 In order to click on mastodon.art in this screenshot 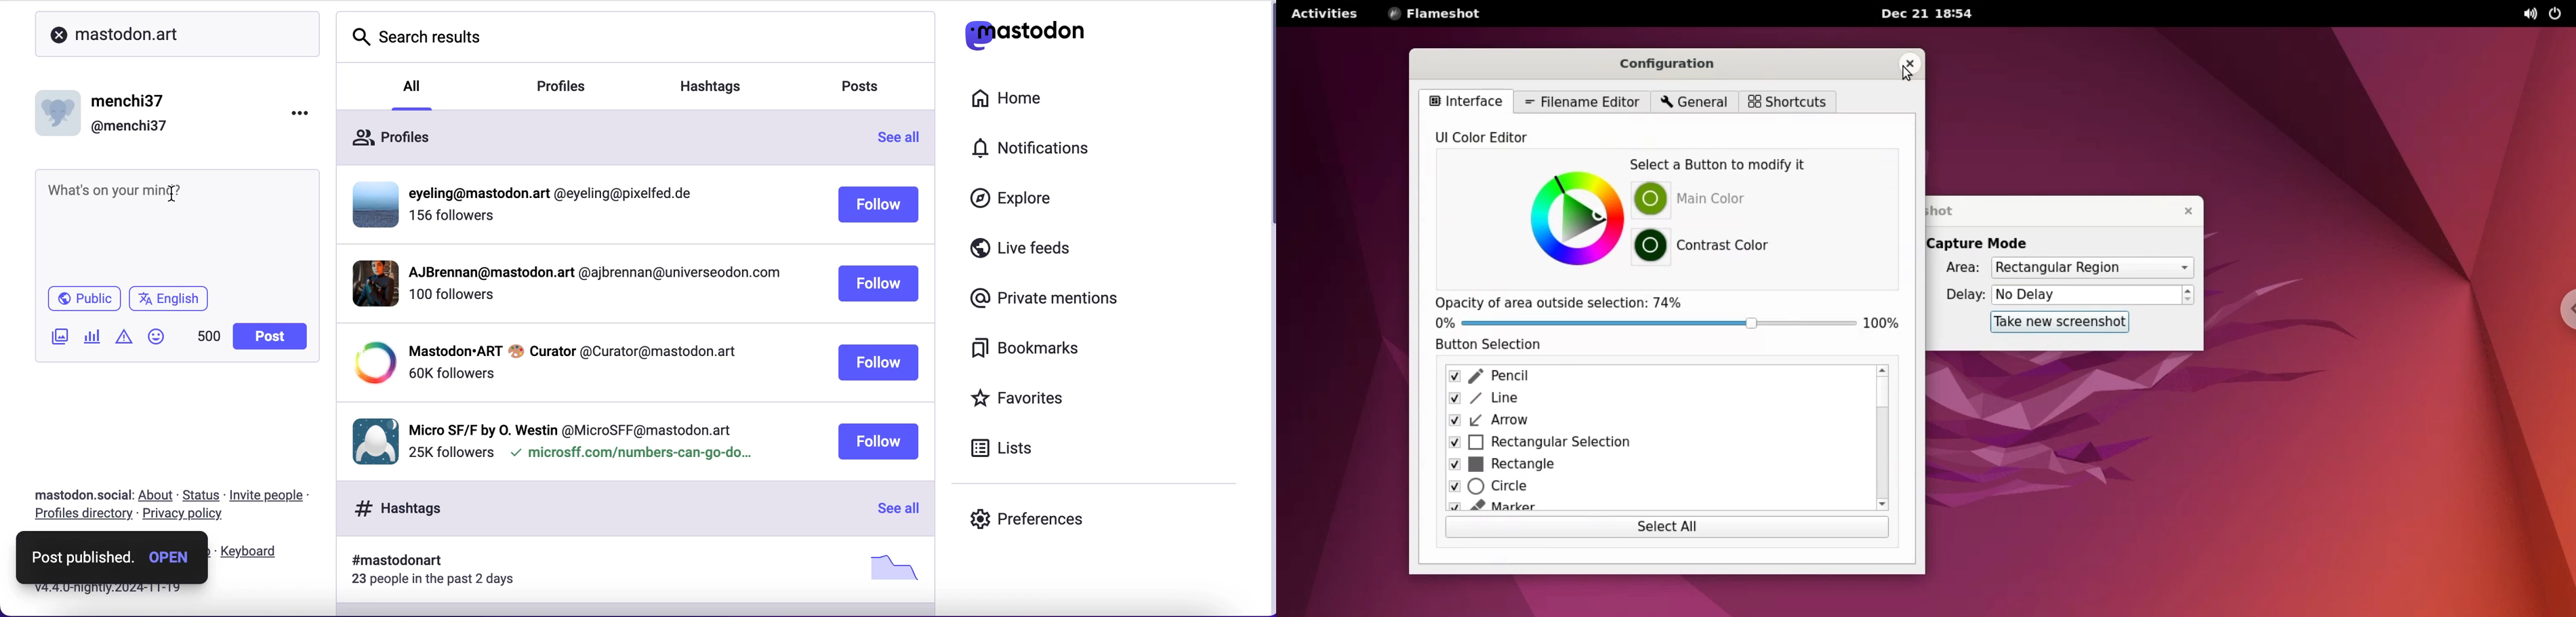, I will do `click(111, 34)`.